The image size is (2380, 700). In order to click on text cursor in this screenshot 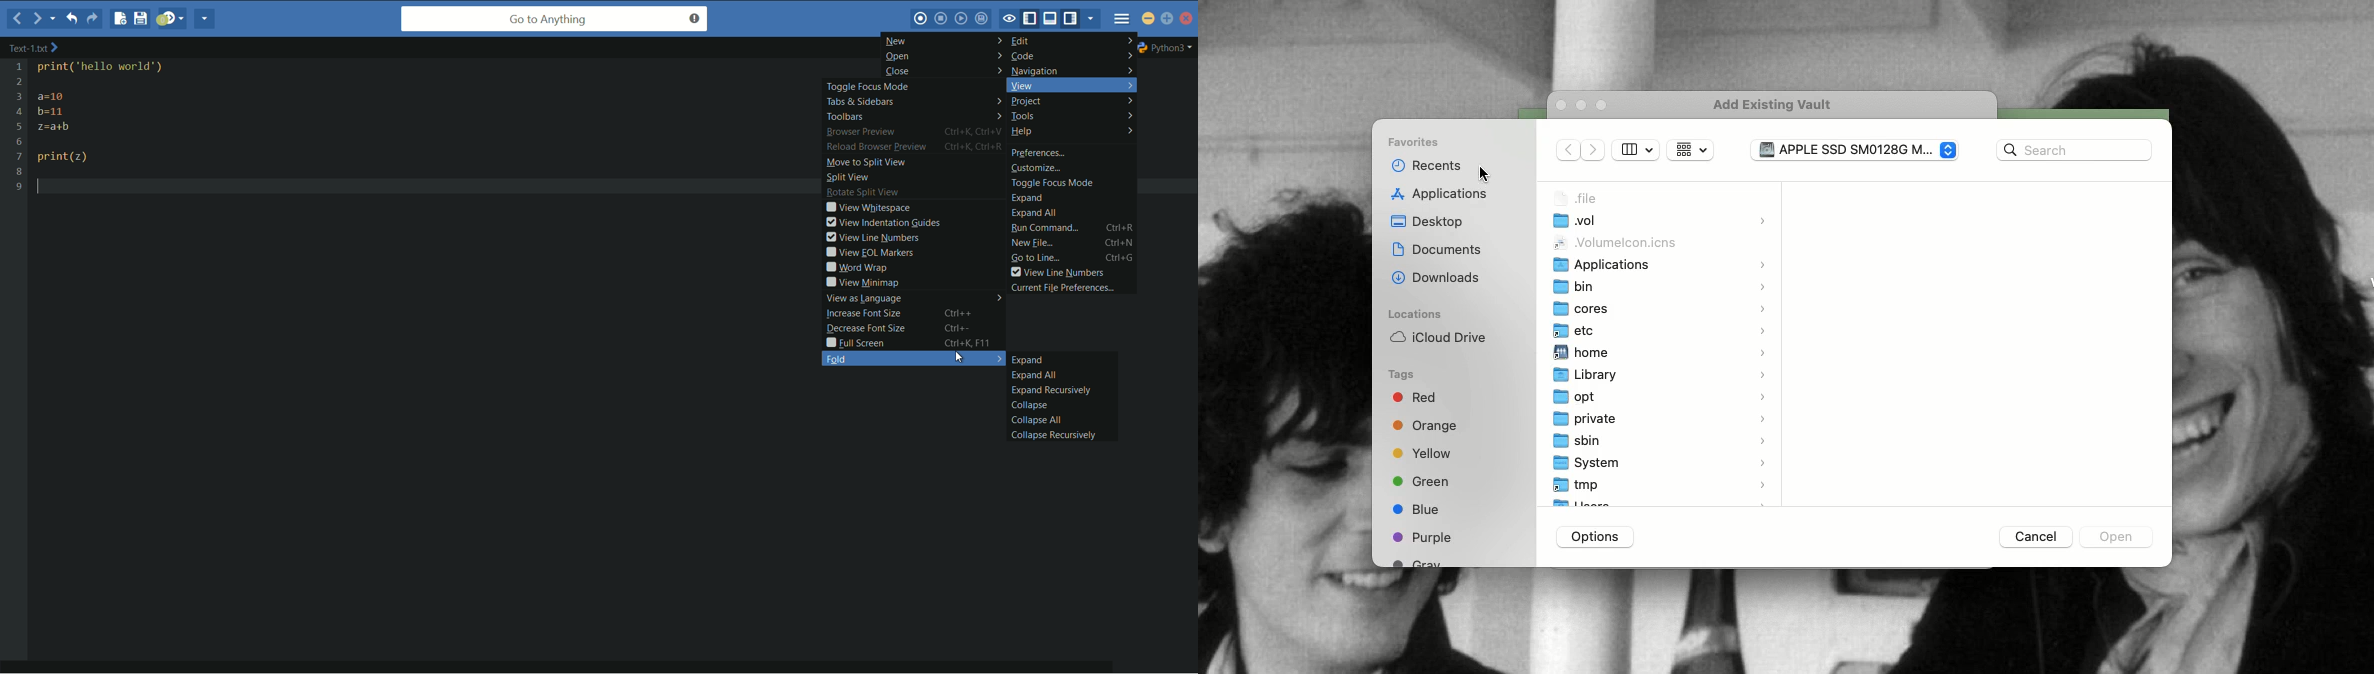, I will do `click(46, 186)`.